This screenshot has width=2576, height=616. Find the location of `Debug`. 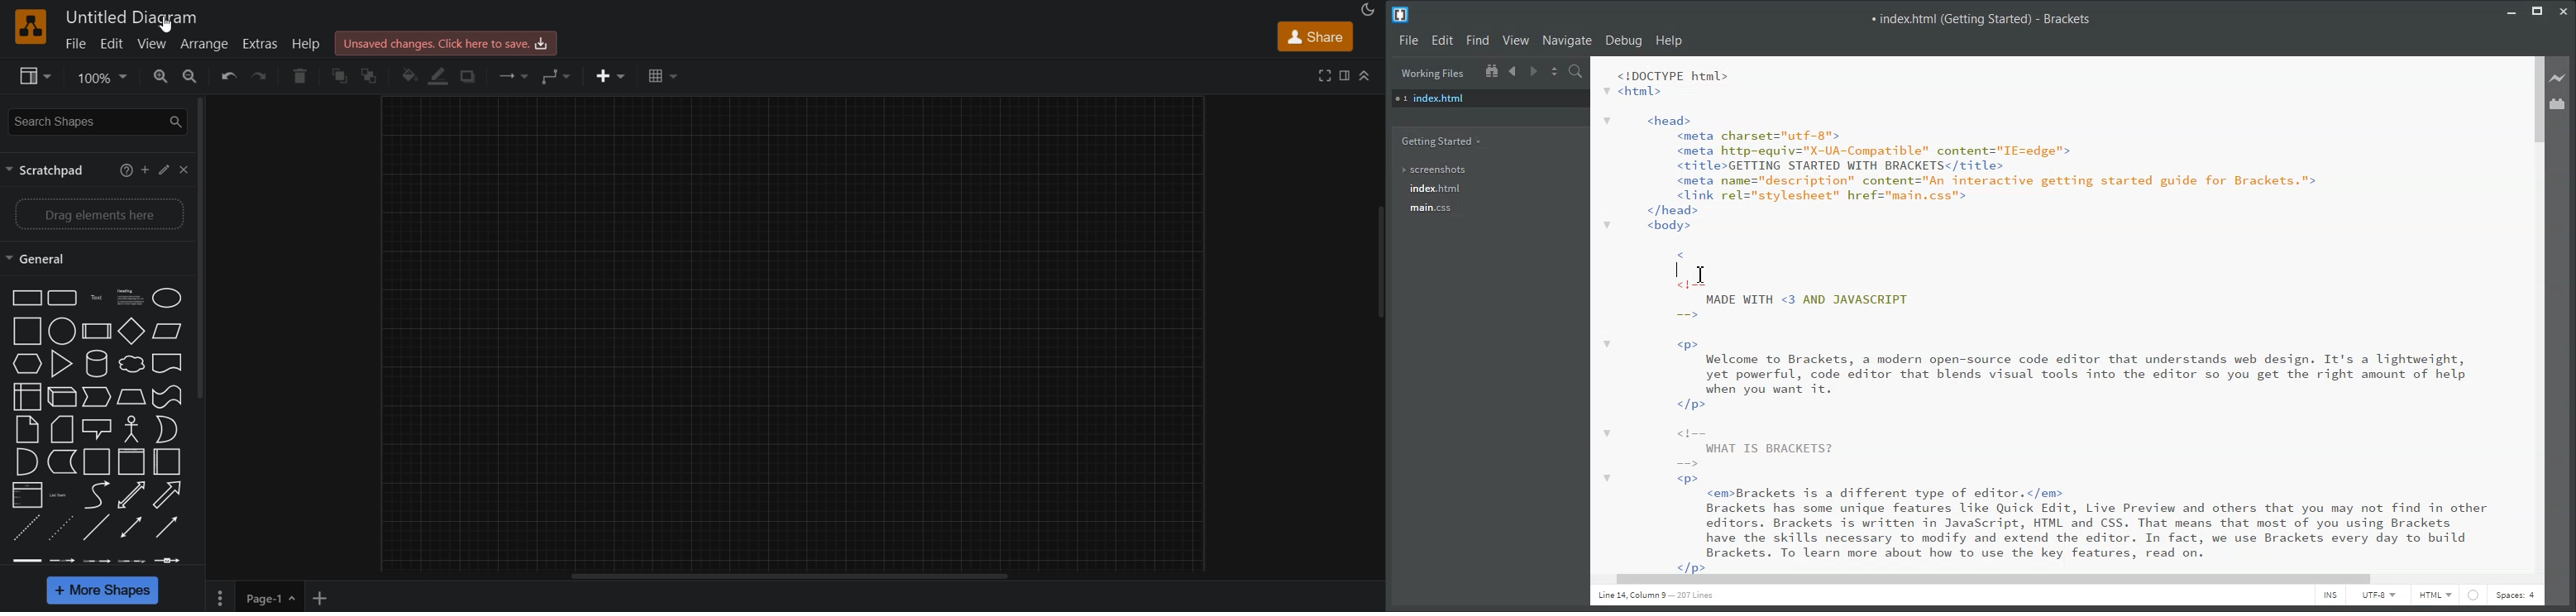

Debug is located at coordinates (1625, 41).